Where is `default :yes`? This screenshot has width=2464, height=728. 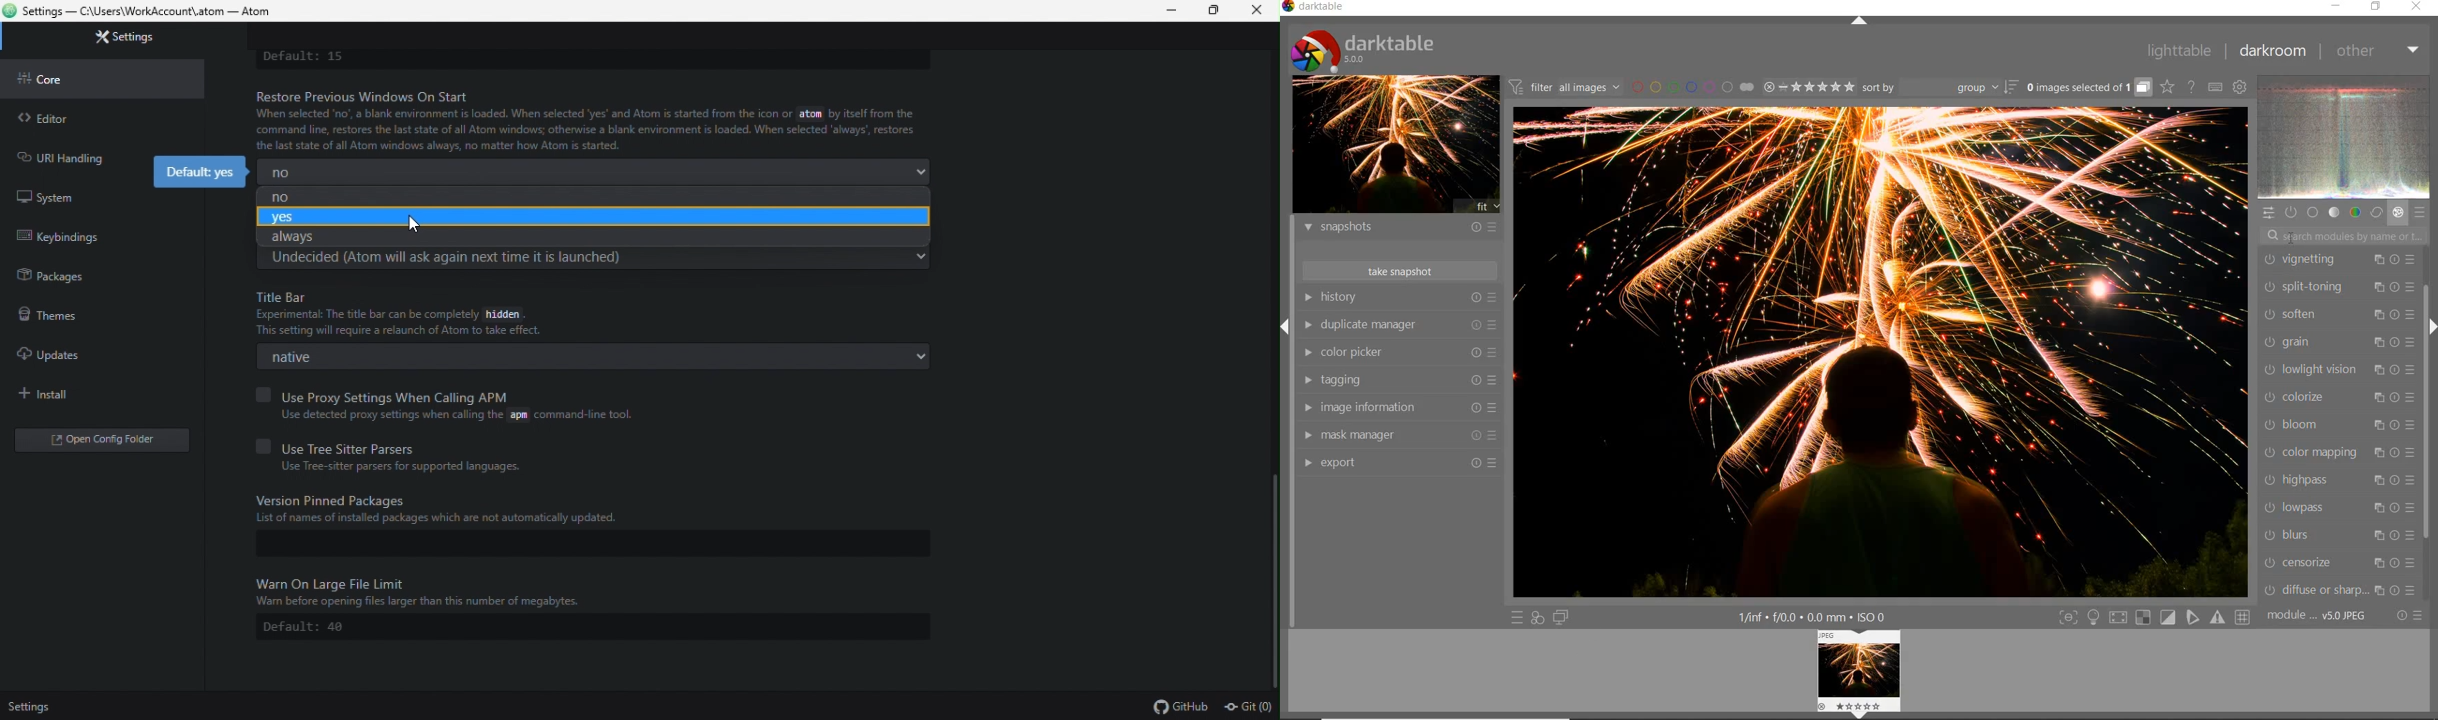 default :yes is located at coordinates (195, 172).